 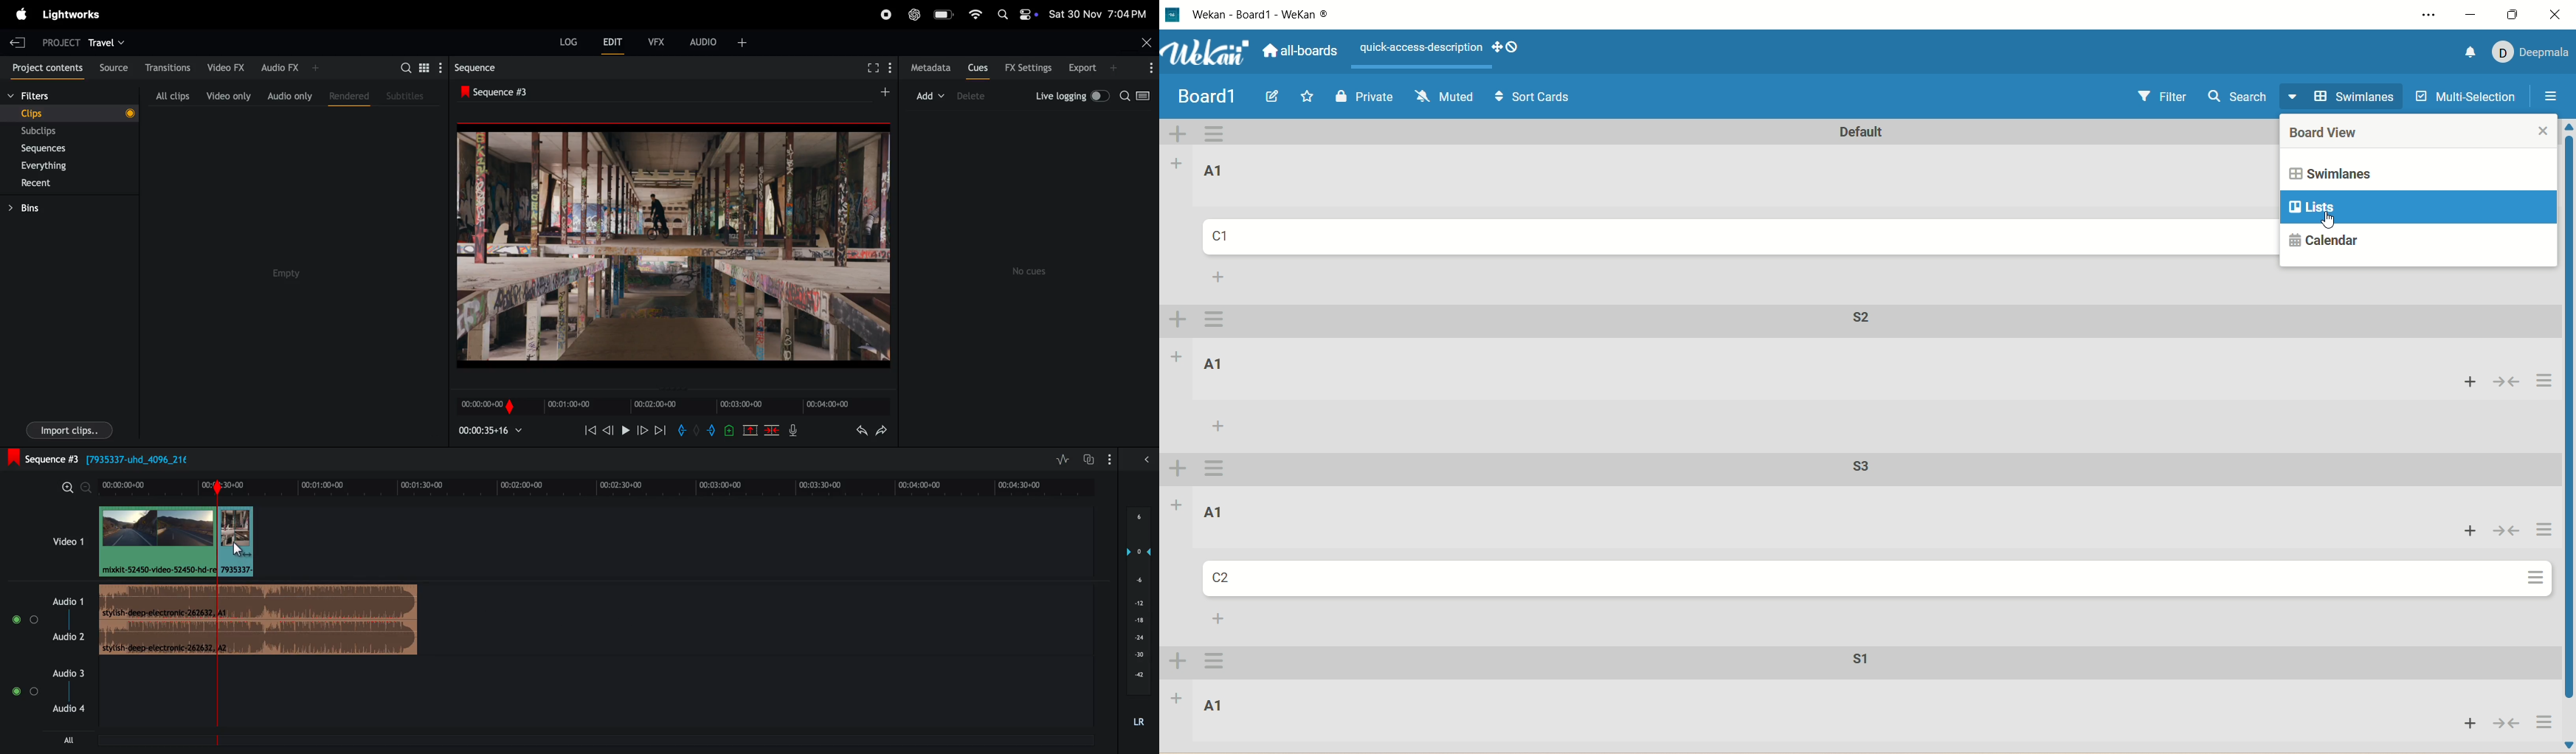 What do you see at coordinates (2417, 208) in the screenshot?
I see `lists` at bounding box center [2417, 208].